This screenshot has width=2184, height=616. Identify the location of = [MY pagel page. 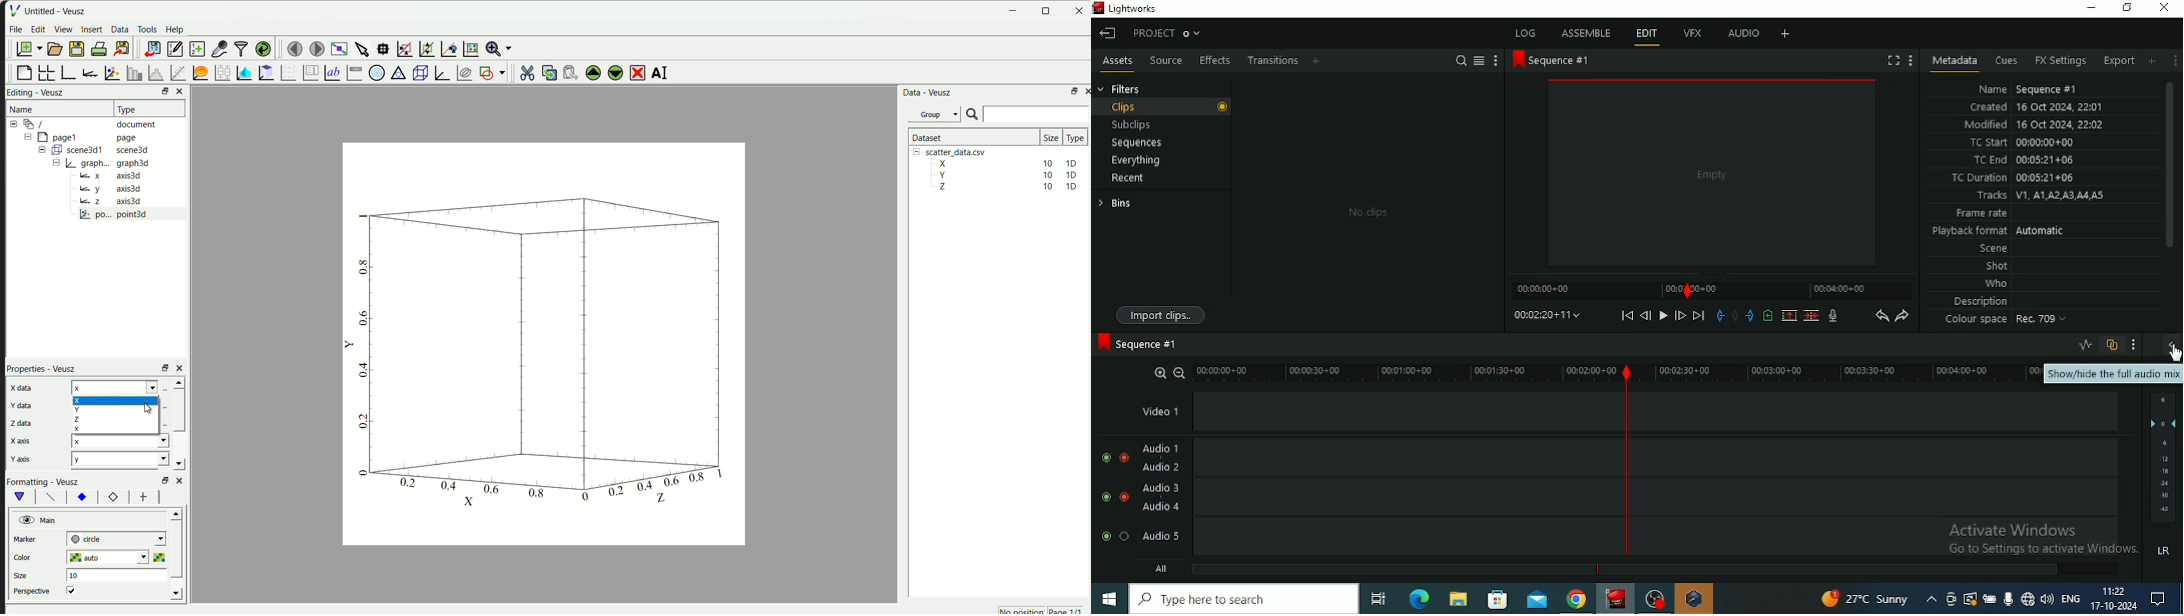
(88, 136).